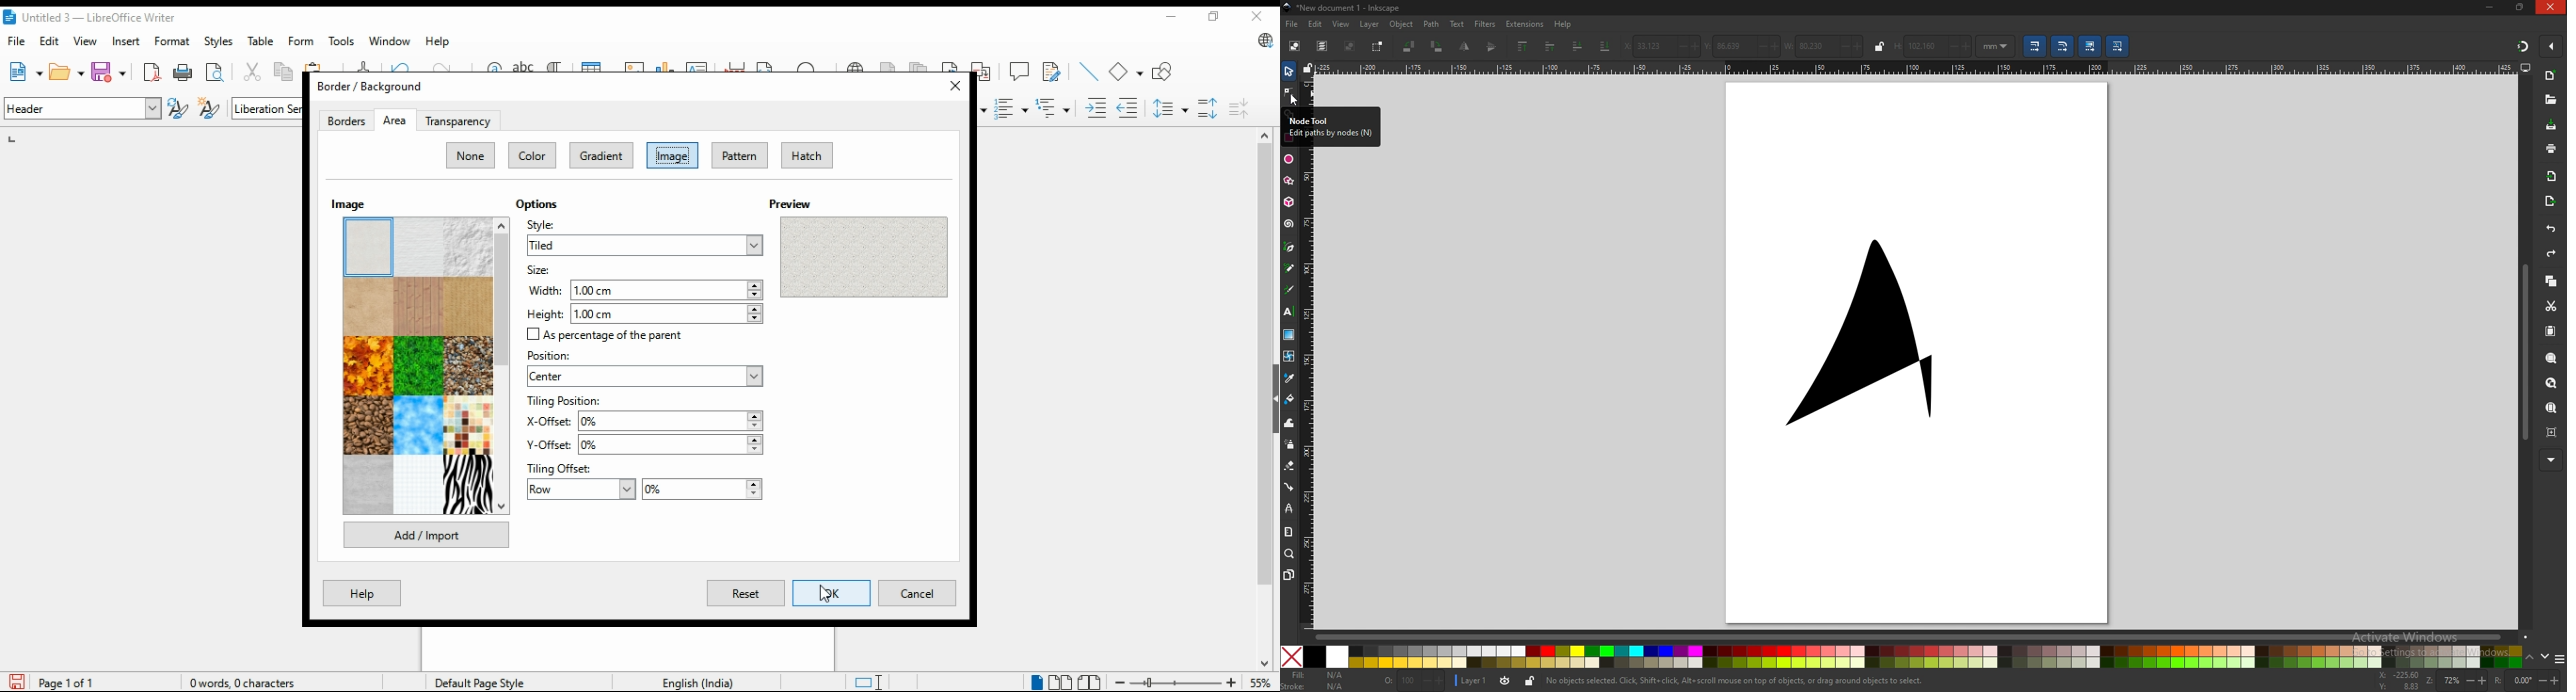  I want to click on libre office update, so click(1262, 42).